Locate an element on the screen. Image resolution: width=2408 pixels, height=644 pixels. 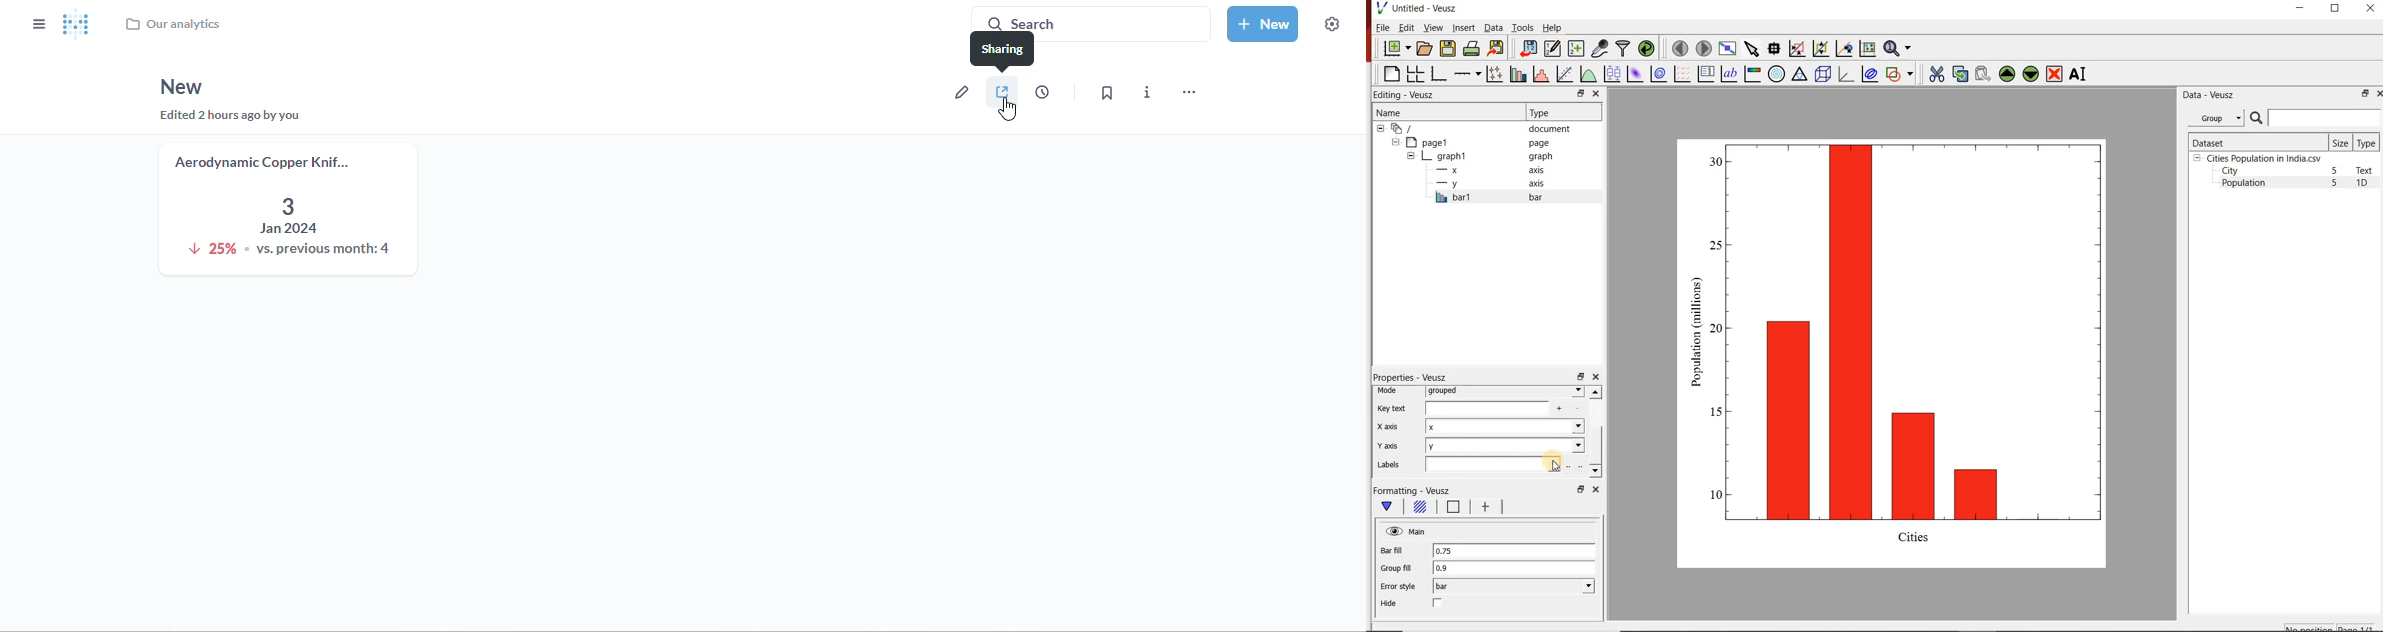
RESTORE is located at coordinates (2335, 8).